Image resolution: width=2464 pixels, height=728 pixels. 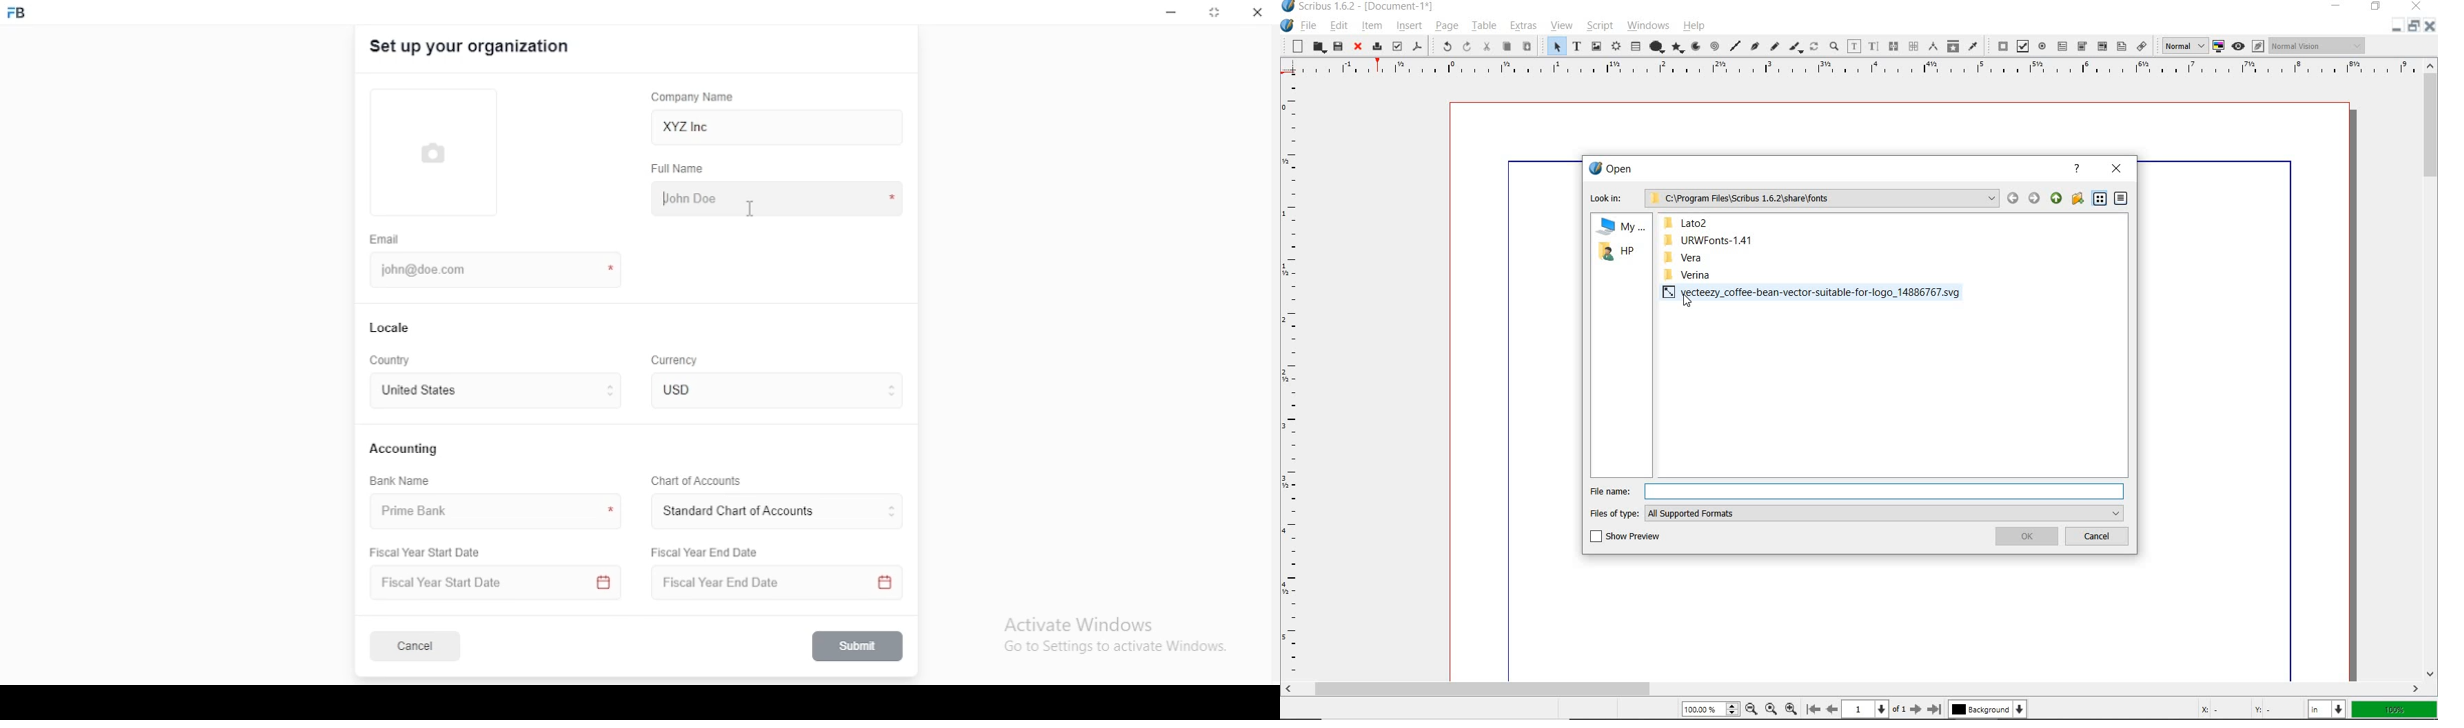 I want to click on company name, so click(x=692, y=97).